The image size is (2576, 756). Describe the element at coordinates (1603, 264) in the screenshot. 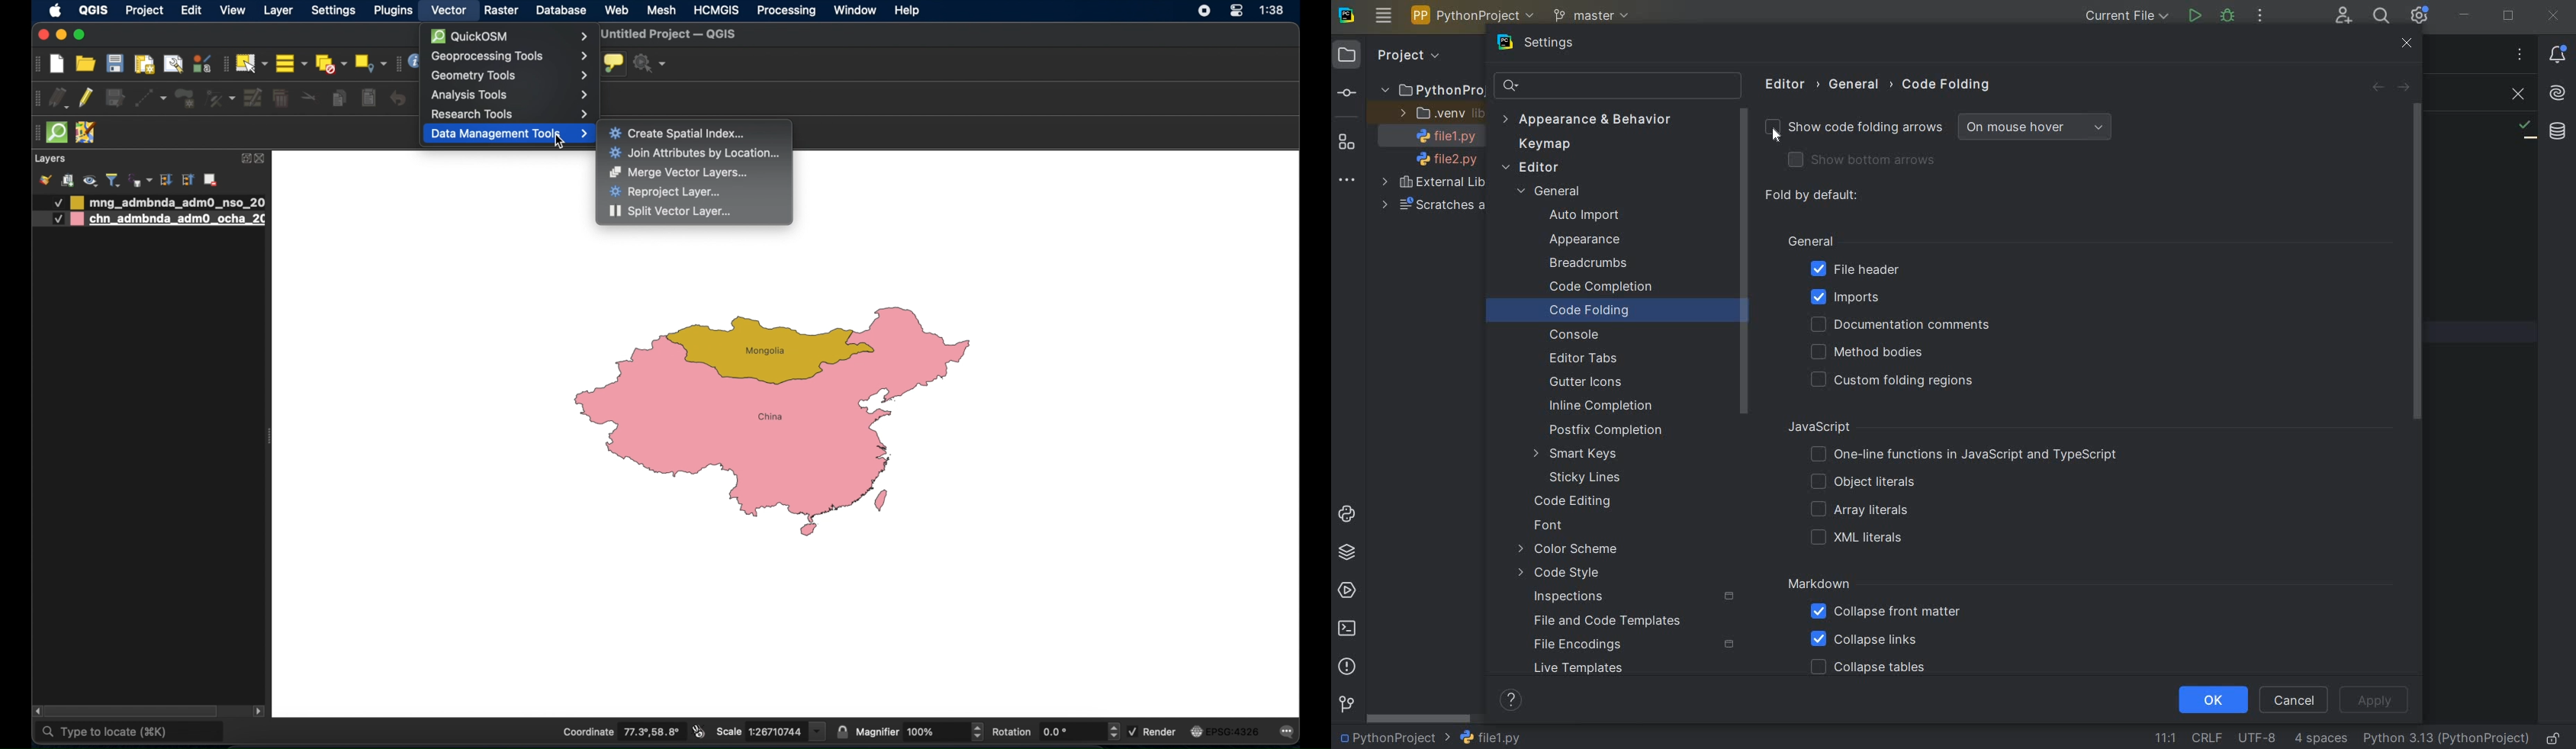

I see `BREADCRUMBS` at that location.